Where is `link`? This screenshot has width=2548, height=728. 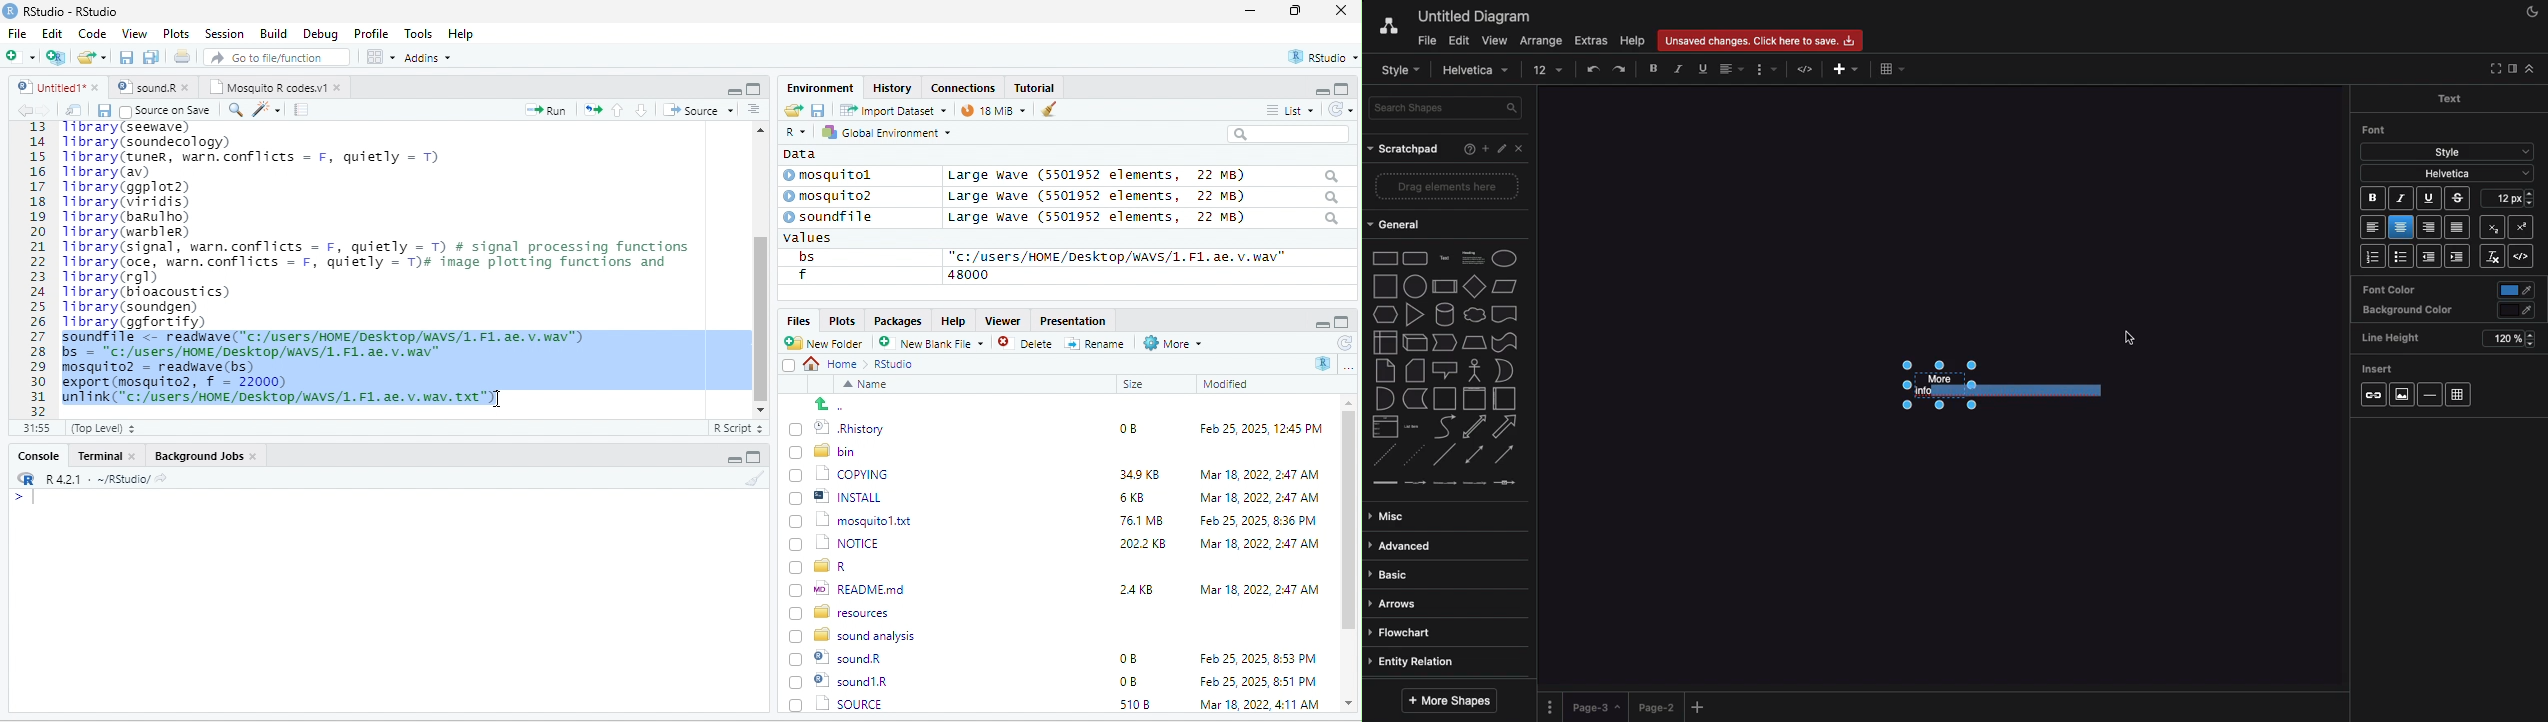 link is located at coordinates (1384, 482).